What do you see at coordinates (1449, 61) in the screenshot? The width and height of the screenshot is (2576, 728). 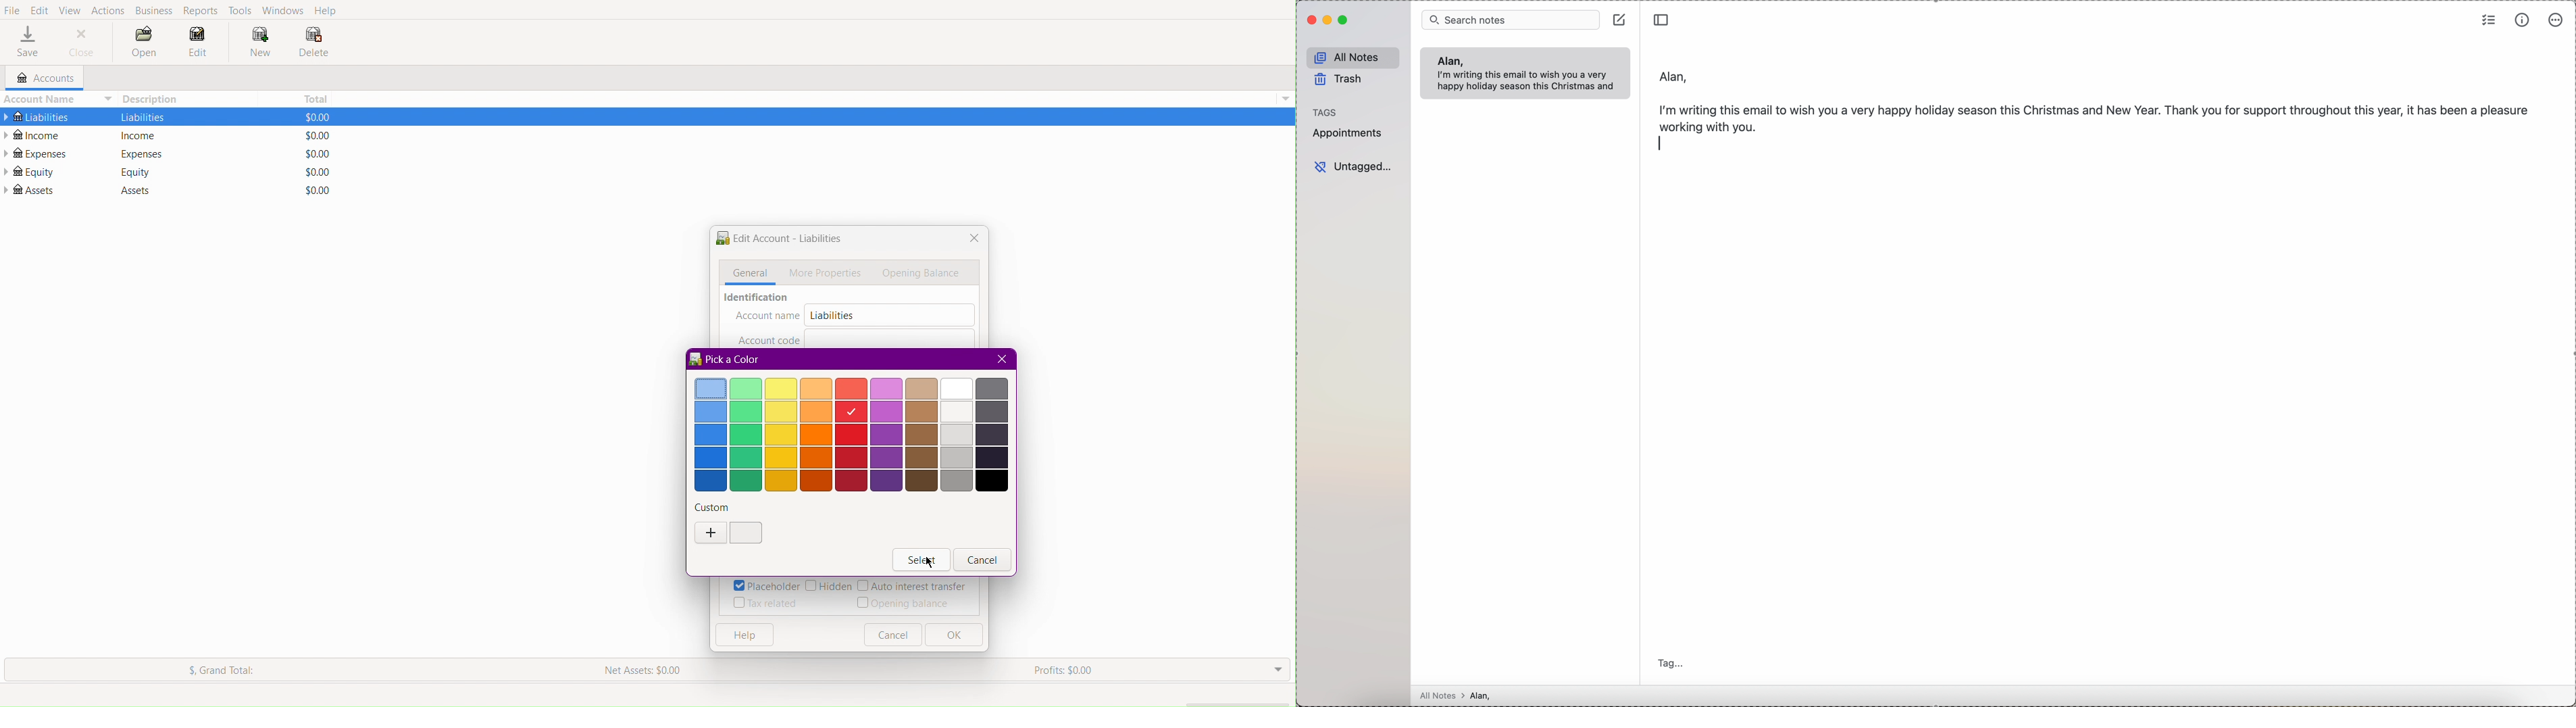 I see `Alan,` at bounding box center [1449, 61].